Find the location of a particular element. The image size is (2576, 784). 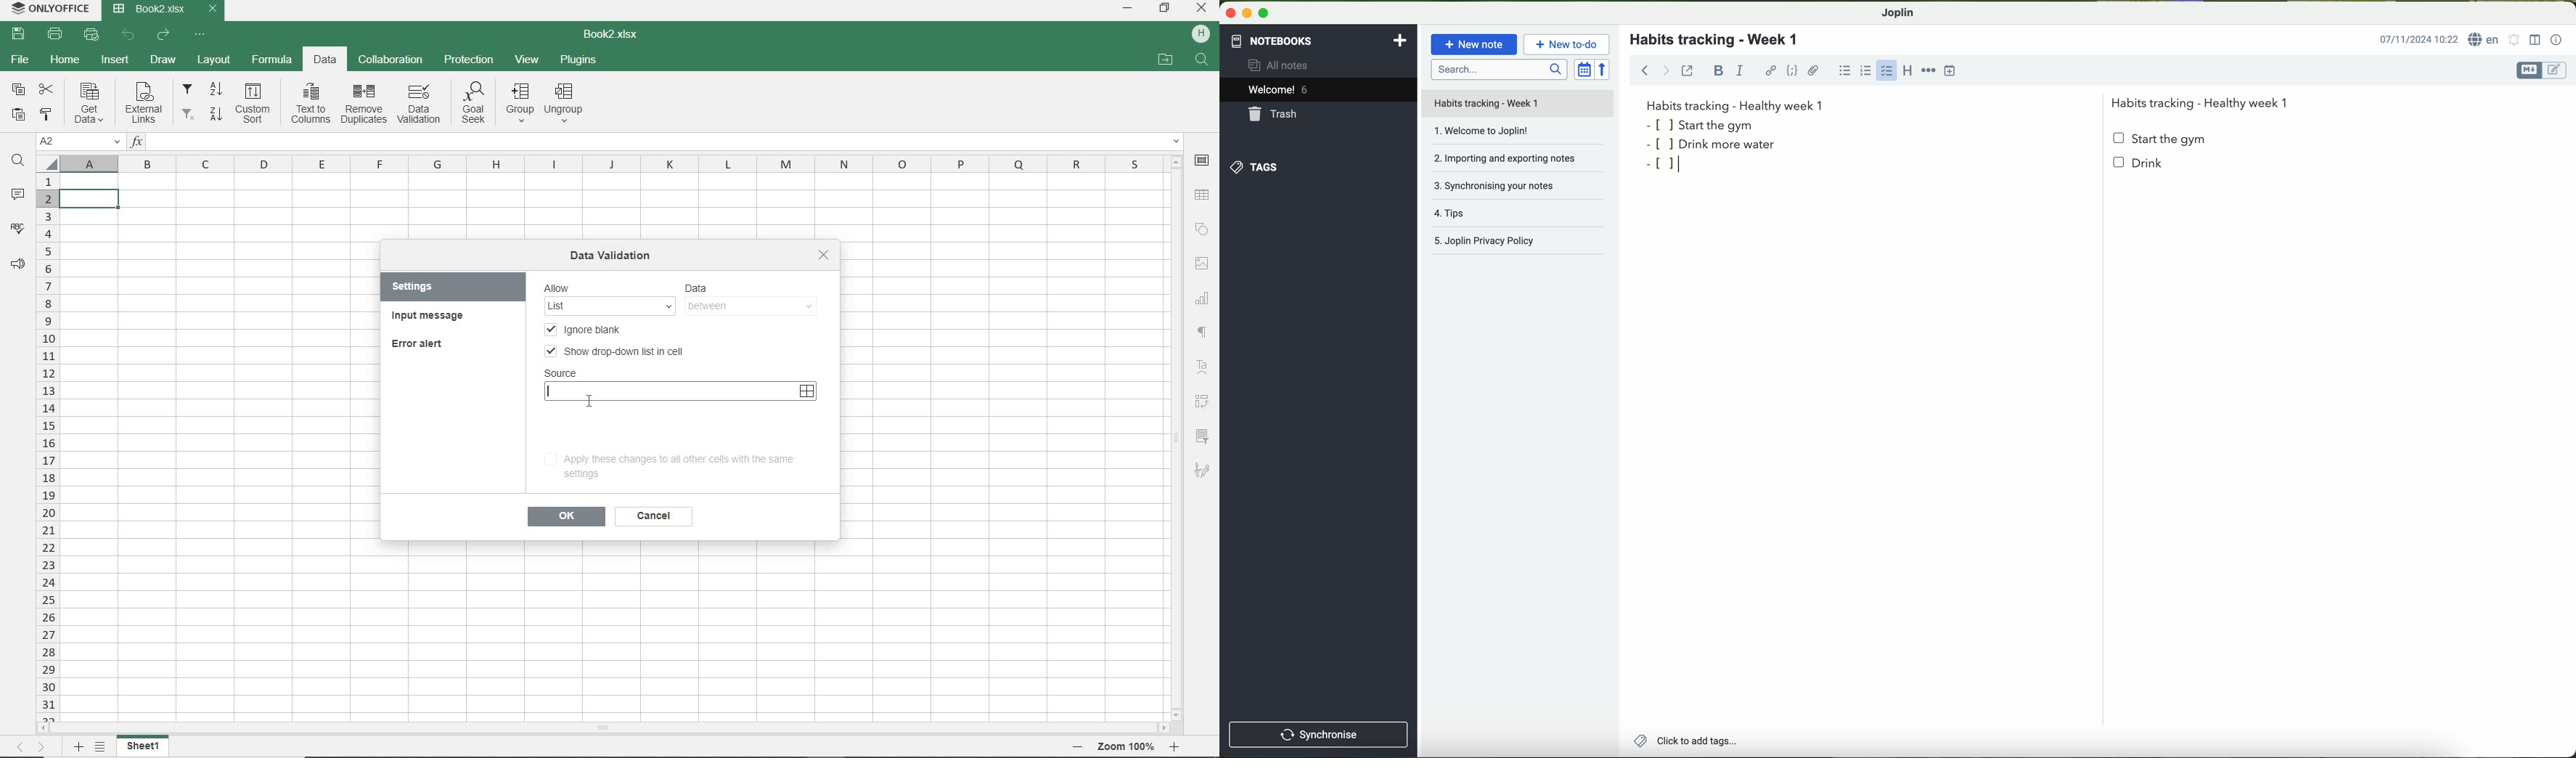

INSERT FUNCTION is located at coordinates (655, 140).